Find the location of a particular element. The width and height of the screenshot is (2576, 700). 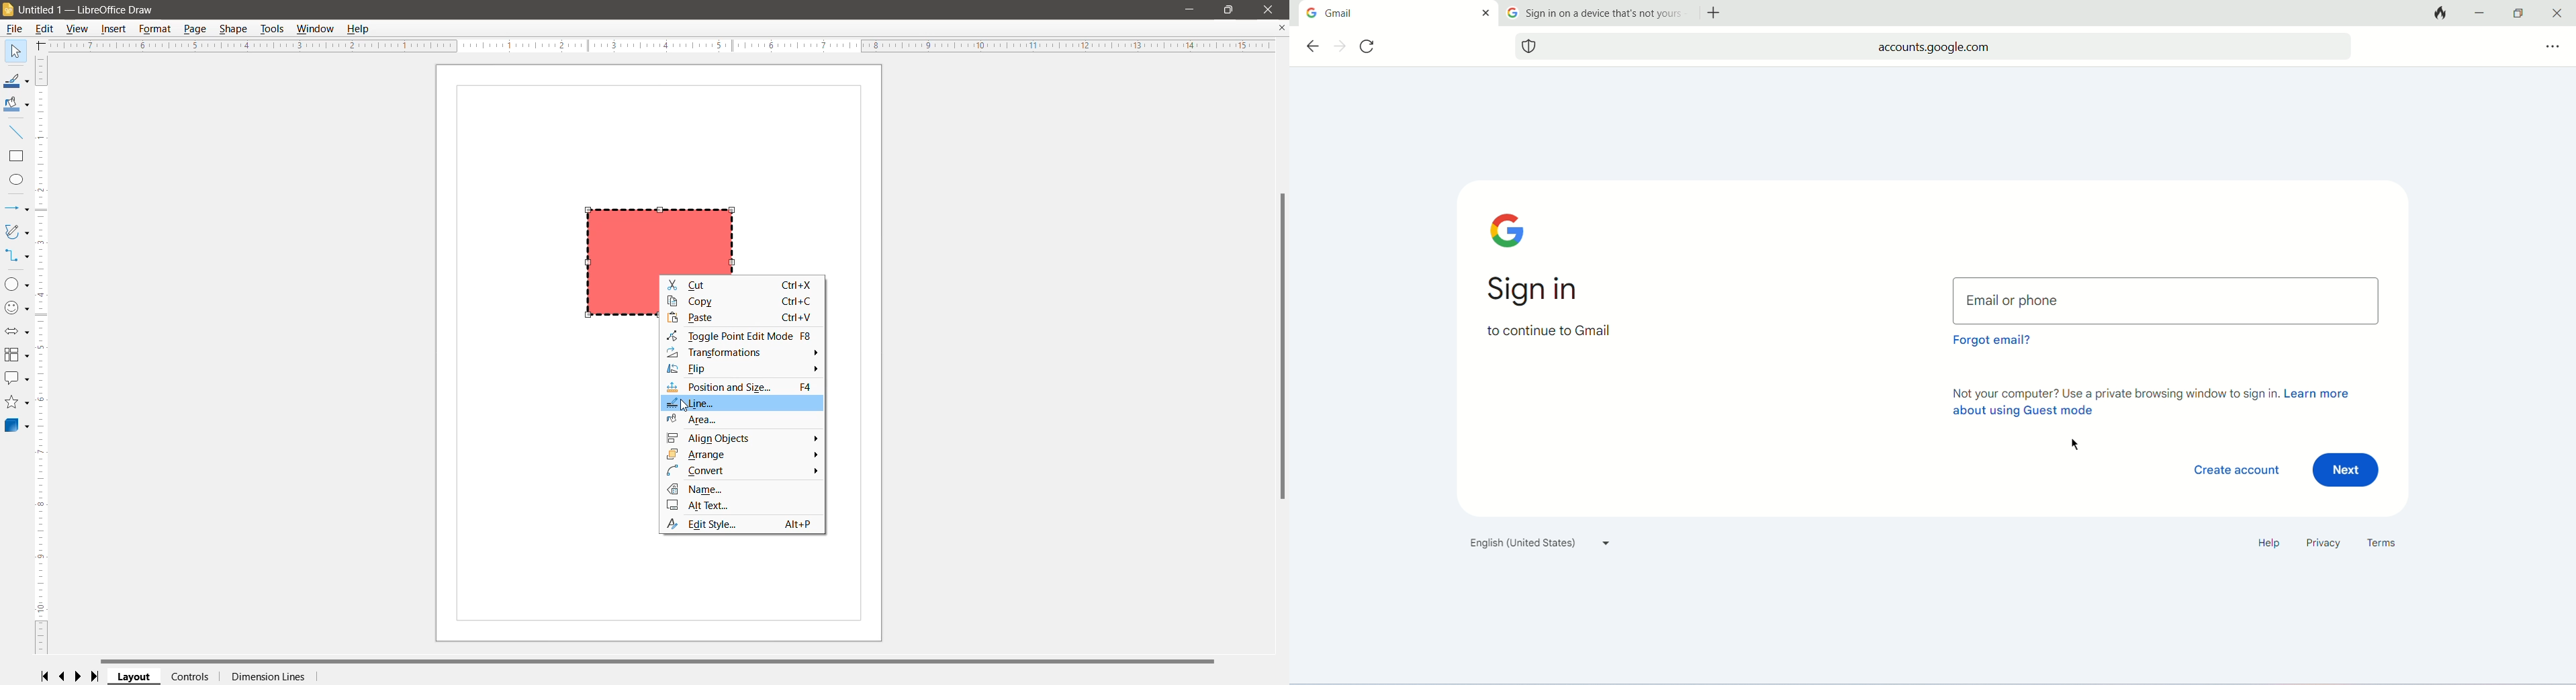

View is located at coordinates (79, 29).